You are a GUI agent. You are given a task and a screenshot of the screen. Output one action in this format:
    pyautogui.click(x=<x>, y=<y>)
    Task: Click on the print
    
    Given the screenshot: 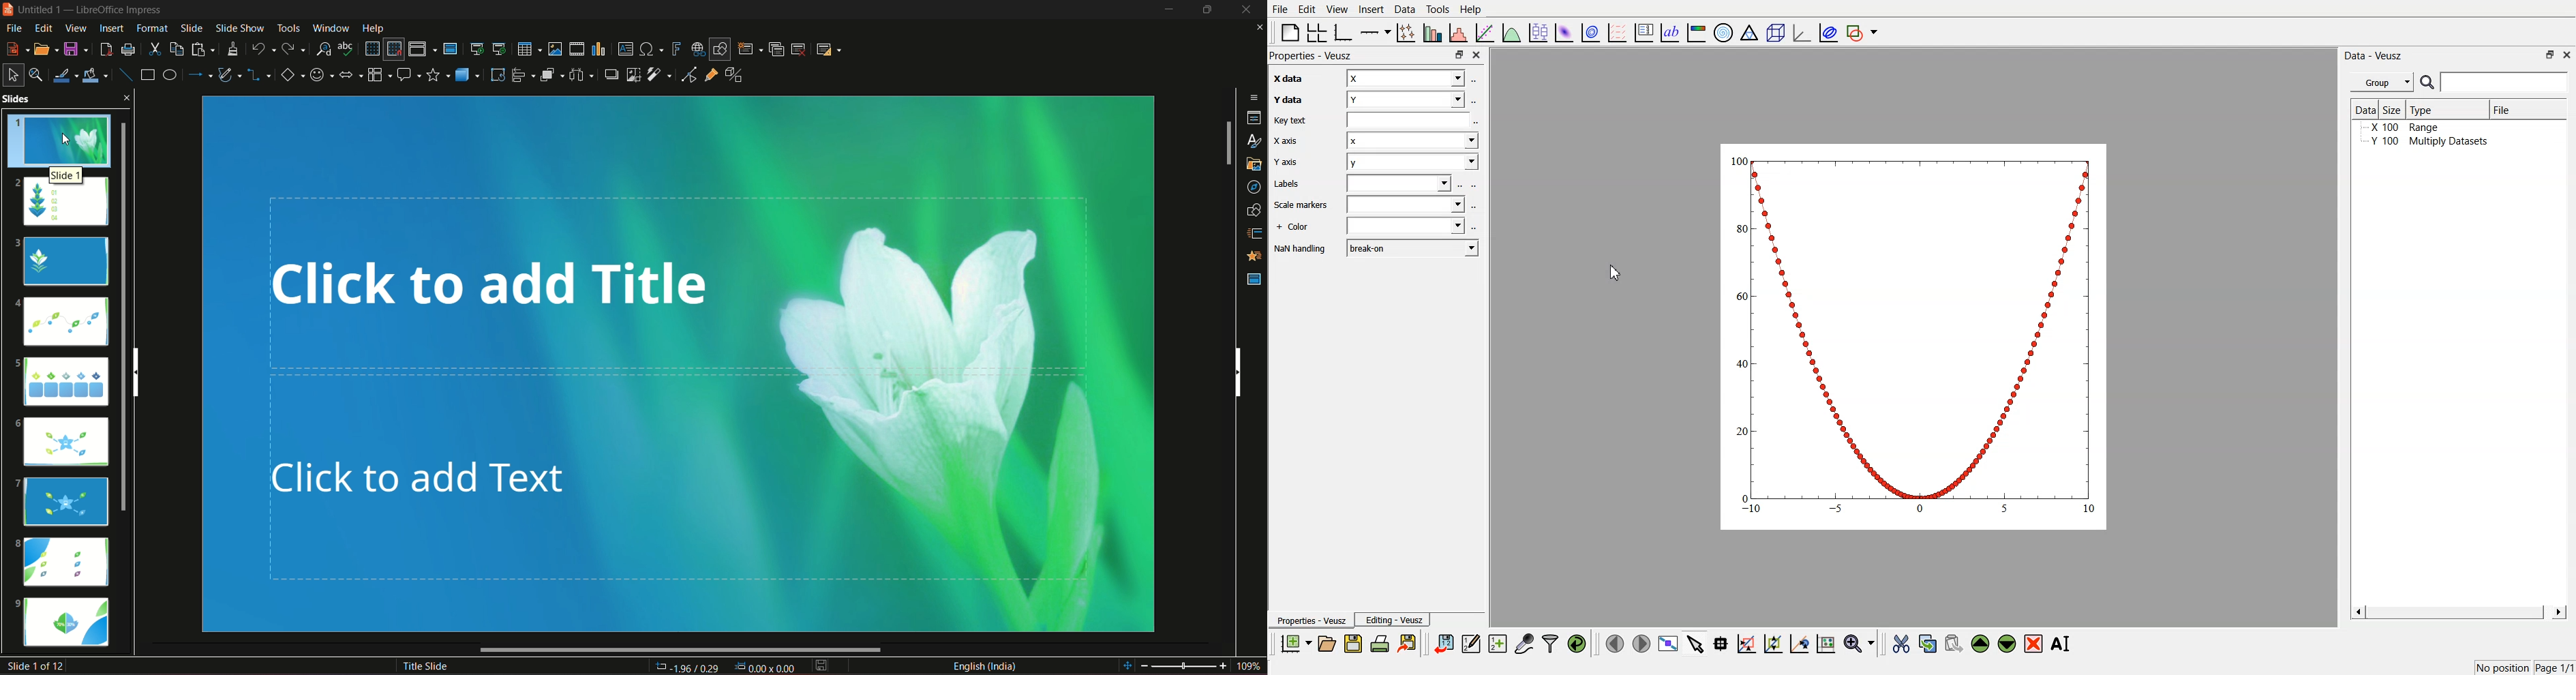 What is the action you would take?
    pyautogui.click(x=128, y=48)
    